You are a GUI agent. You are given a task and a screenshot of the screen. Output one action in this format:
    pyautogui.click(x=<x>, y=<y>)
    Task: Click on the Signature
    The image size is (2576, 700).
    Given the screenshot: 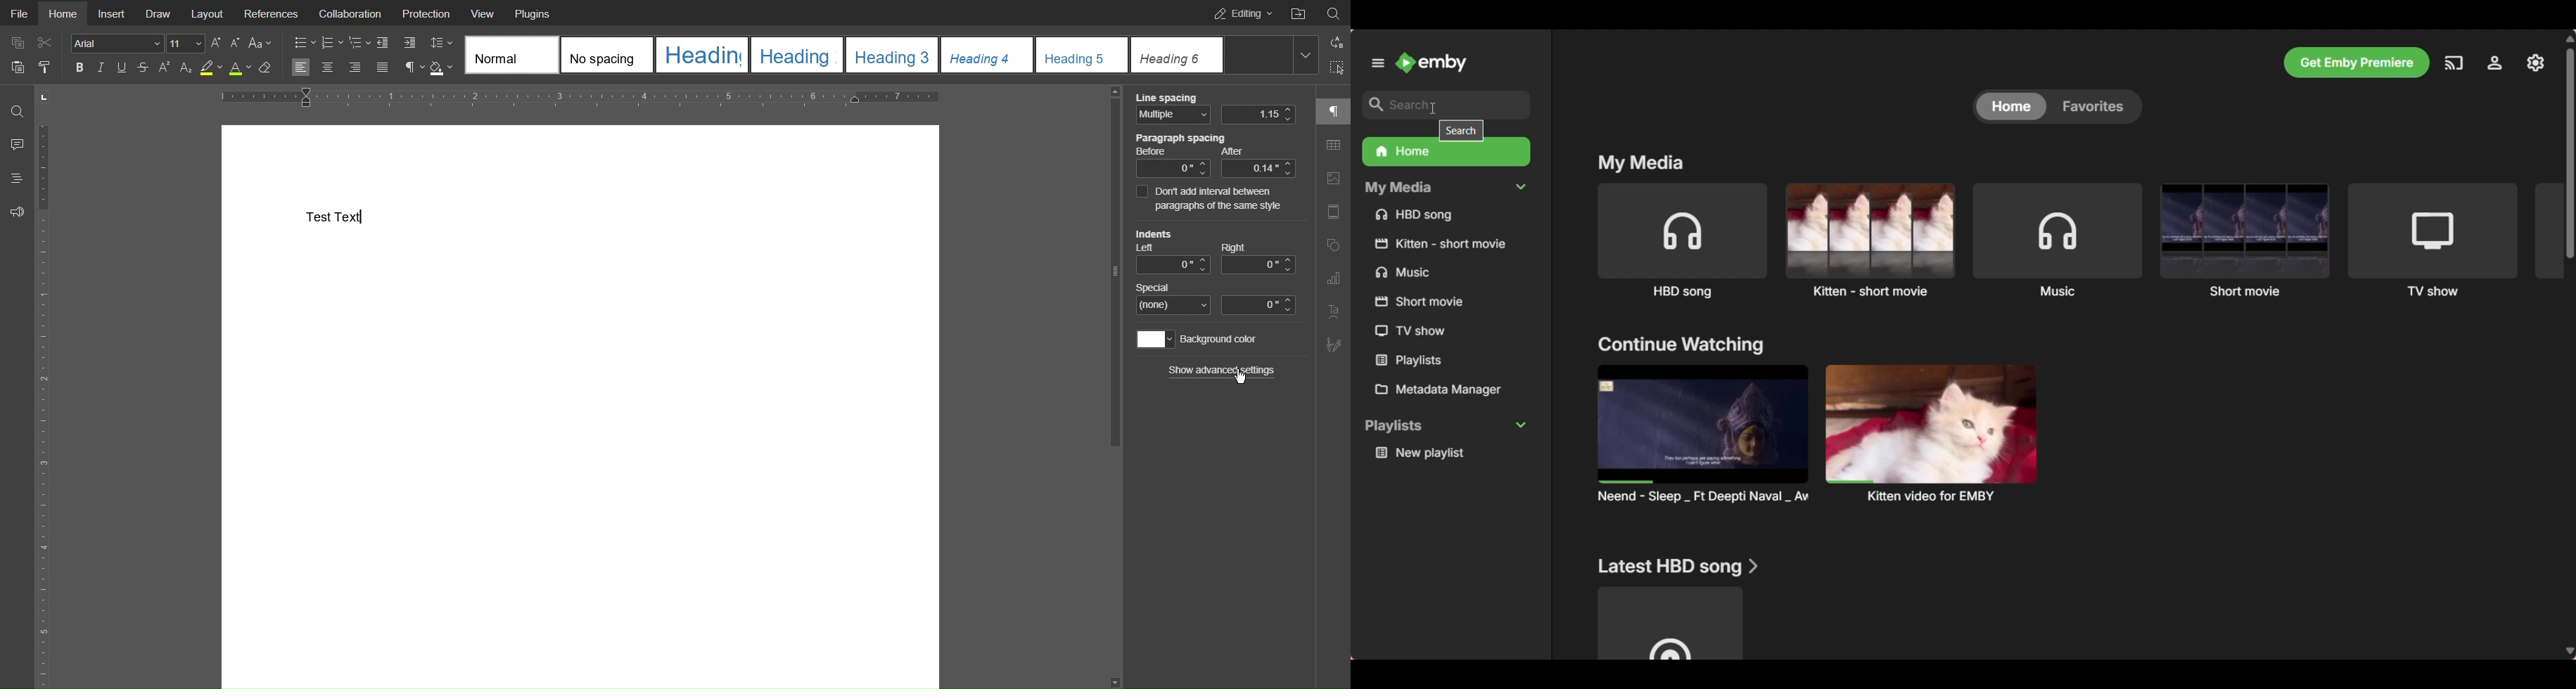 What is the action you would take?
    pyautogui.click(x=1331, y=345)
    